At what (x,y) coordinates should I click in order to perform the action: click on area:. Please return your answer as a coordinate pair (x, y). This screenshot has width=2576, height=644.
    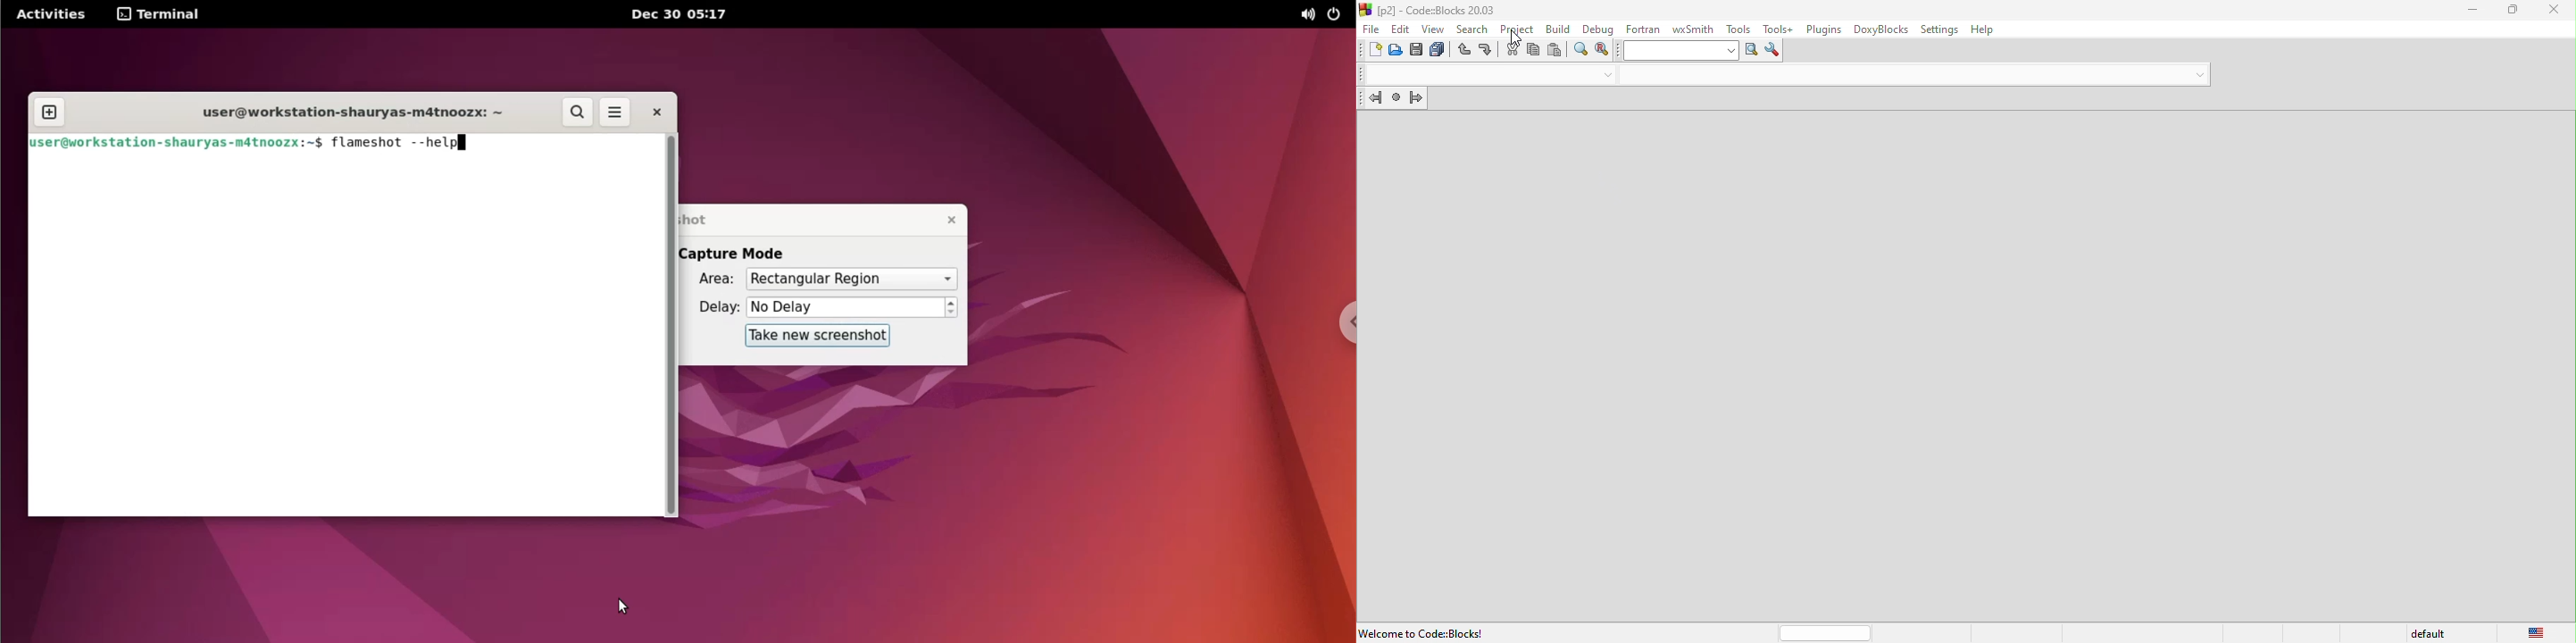
    Looking at the image, I should click on (713, 280).